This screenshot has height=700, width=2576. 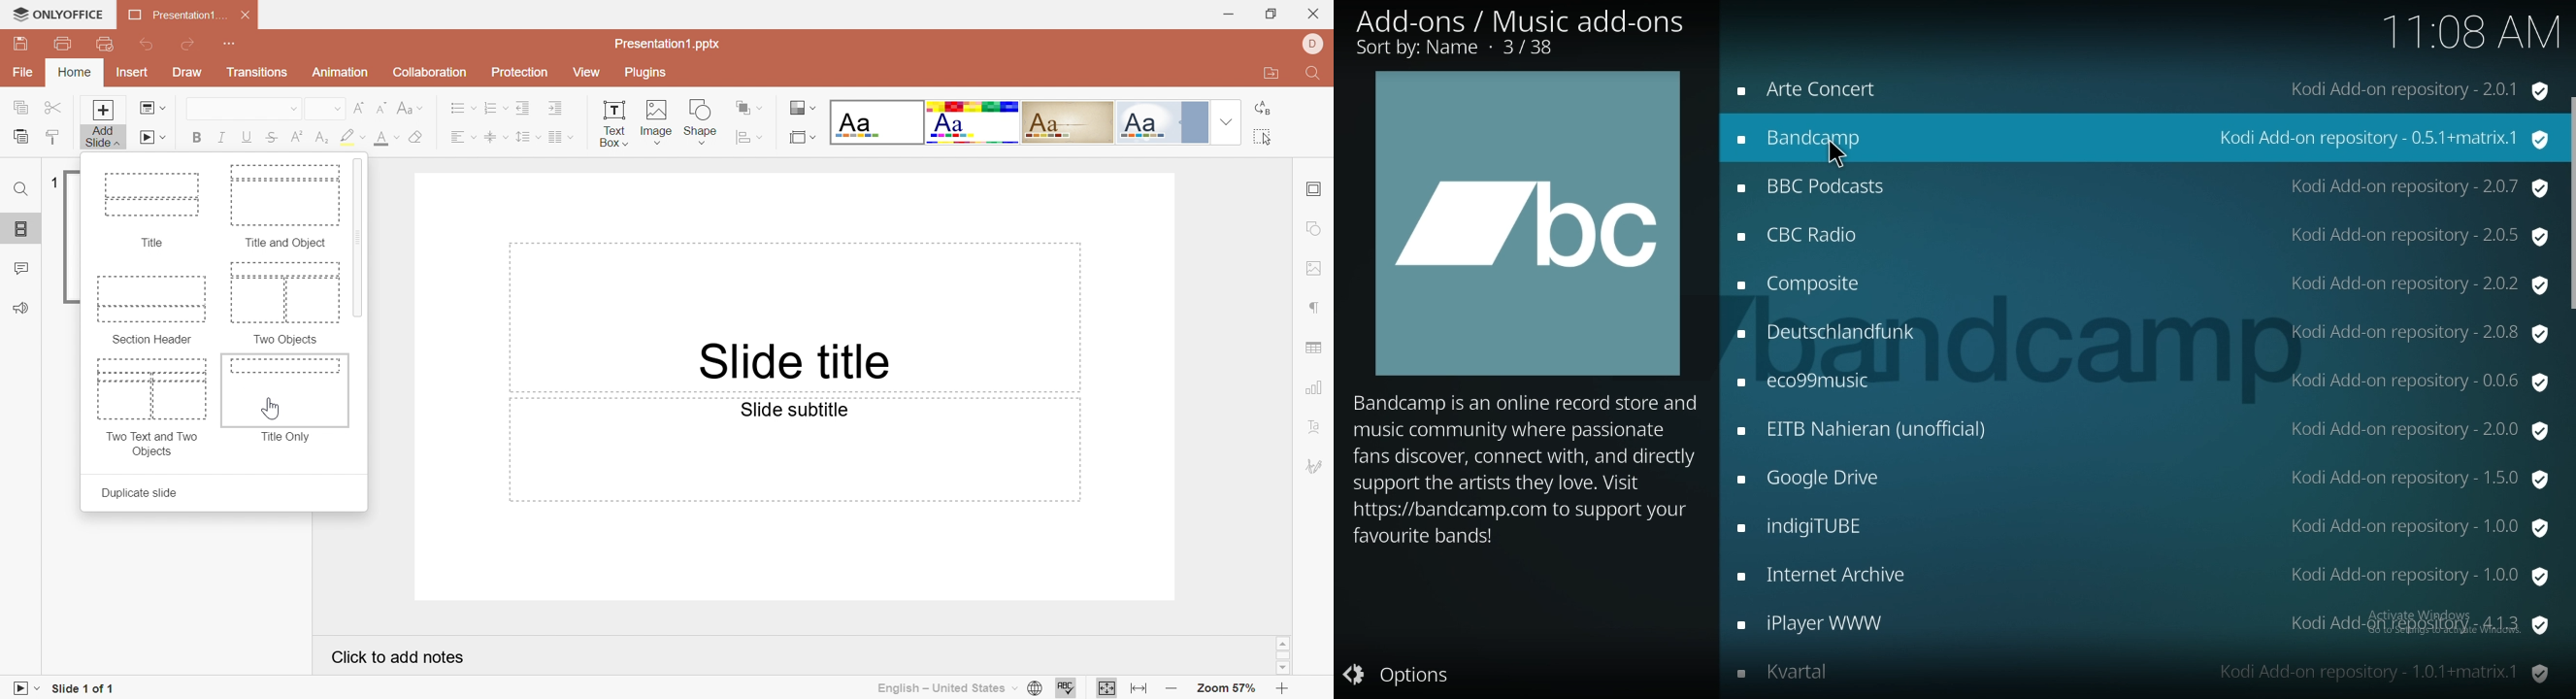 What do you see at coordinates (498, 107) in the screenshot?
I see `Numbering` at bounding box center [498, 107].